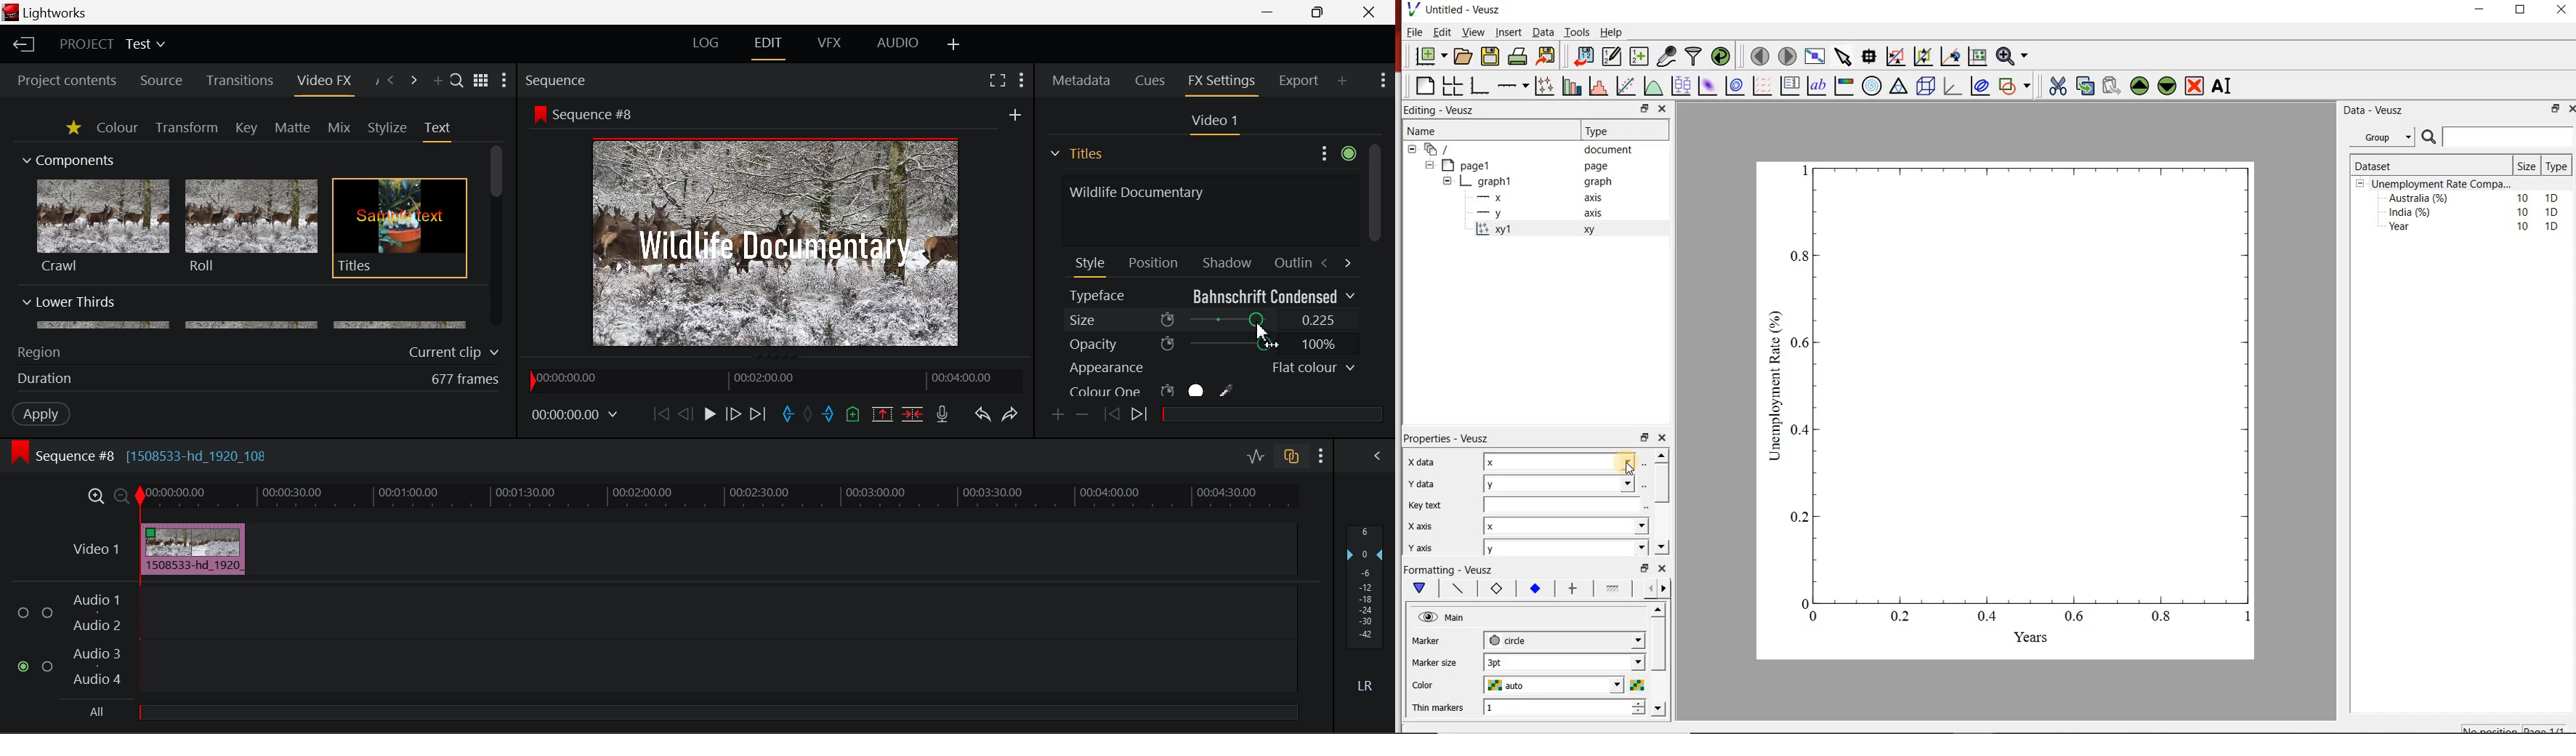 This screenshot has width=2576, height=756. I want to click on checkbox, so click(26, 613).